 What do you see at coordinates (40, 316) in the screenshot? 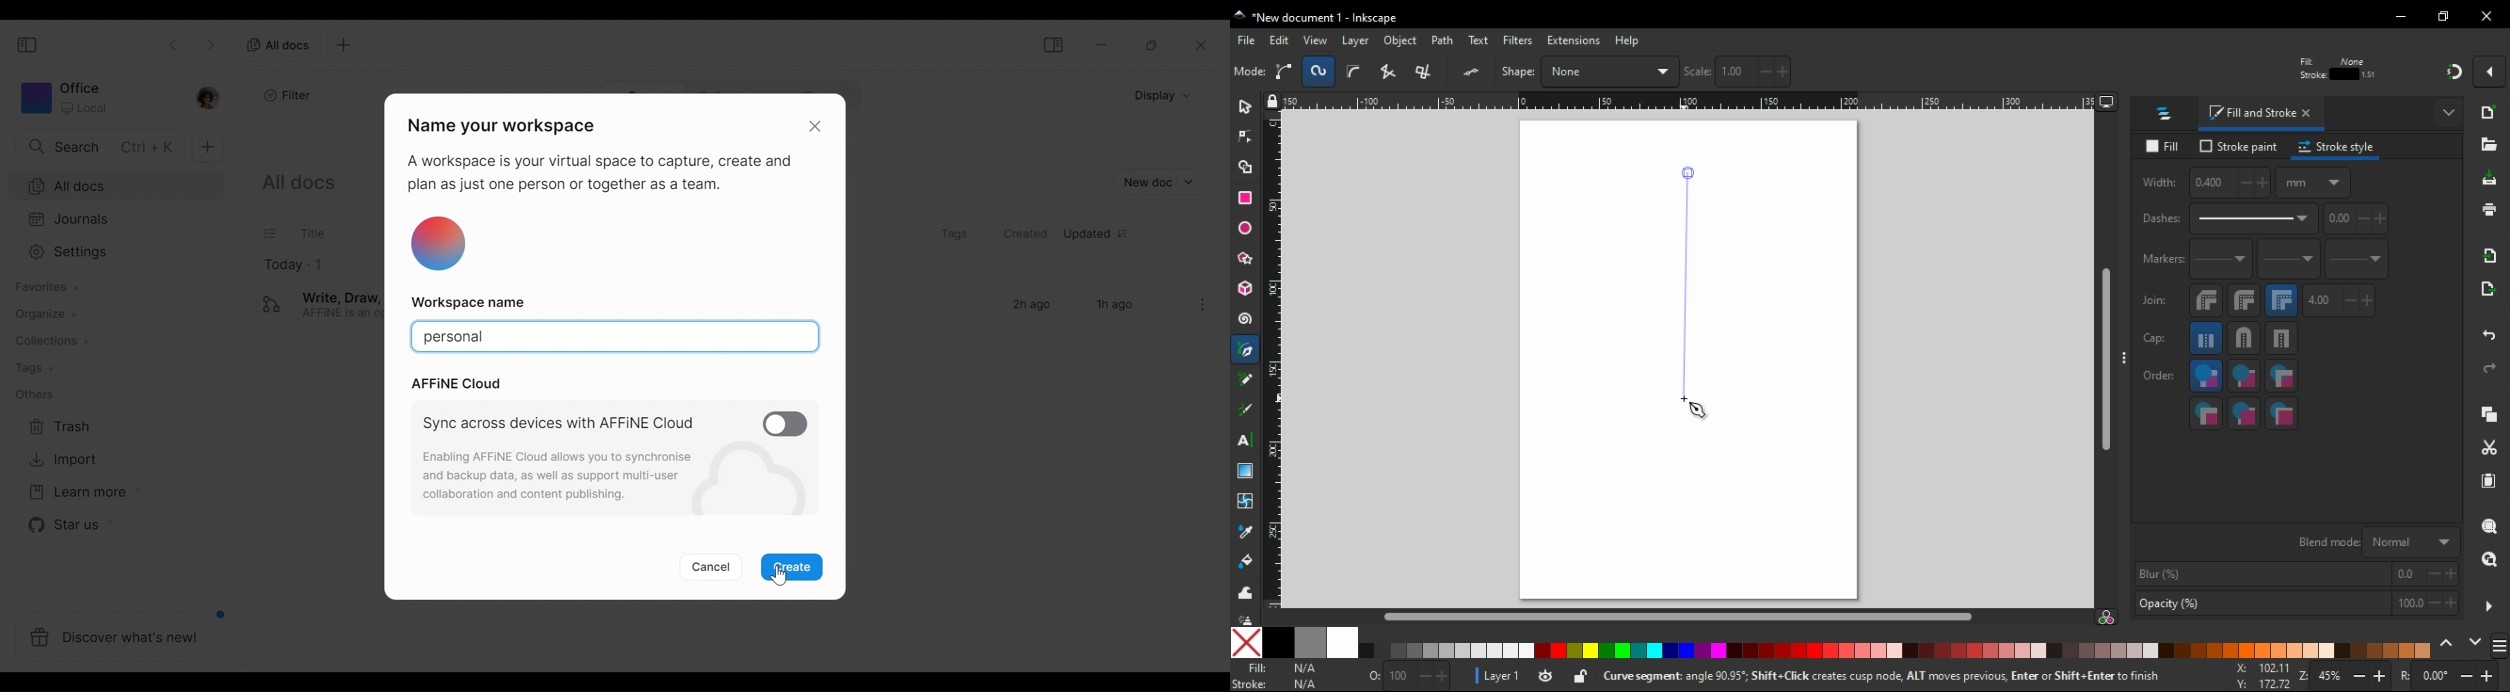
I see `Organize` at bounding box center [40, 316].